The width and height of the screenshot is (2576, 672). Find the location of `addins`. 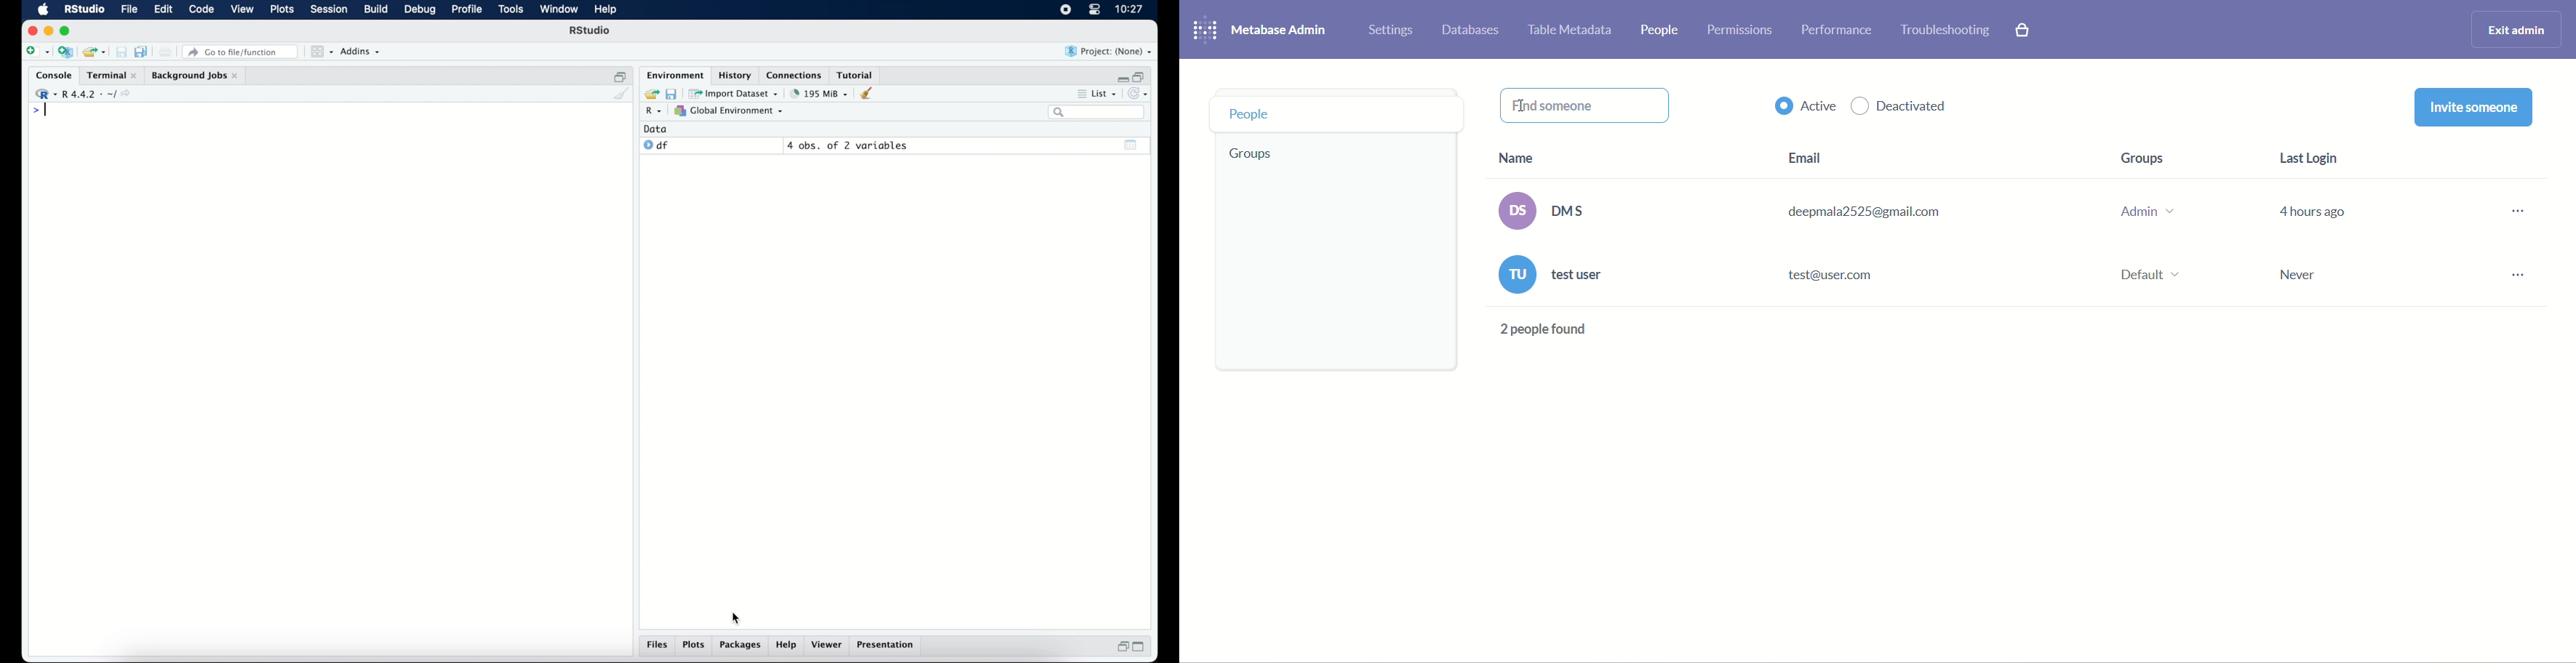

addins is located at coordinates (361, 52).